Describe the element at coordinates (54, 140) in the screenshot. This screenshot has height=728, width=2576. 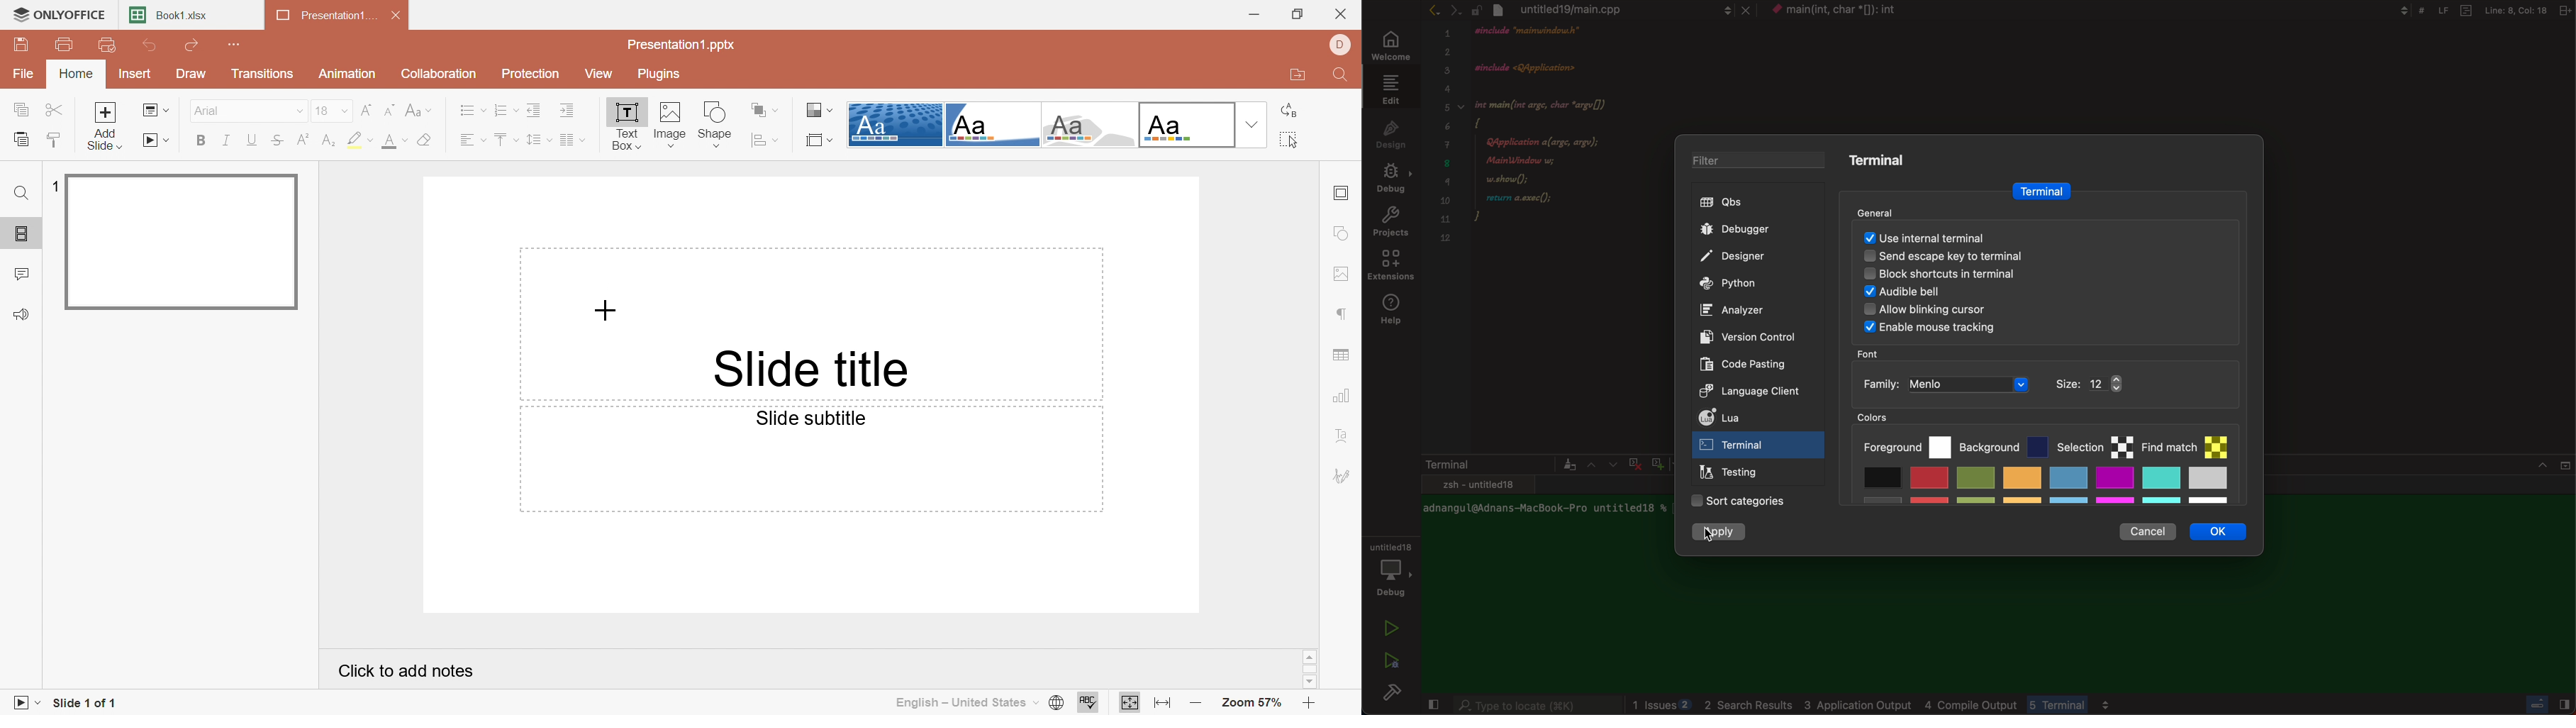
I see `Copy style` at that location.